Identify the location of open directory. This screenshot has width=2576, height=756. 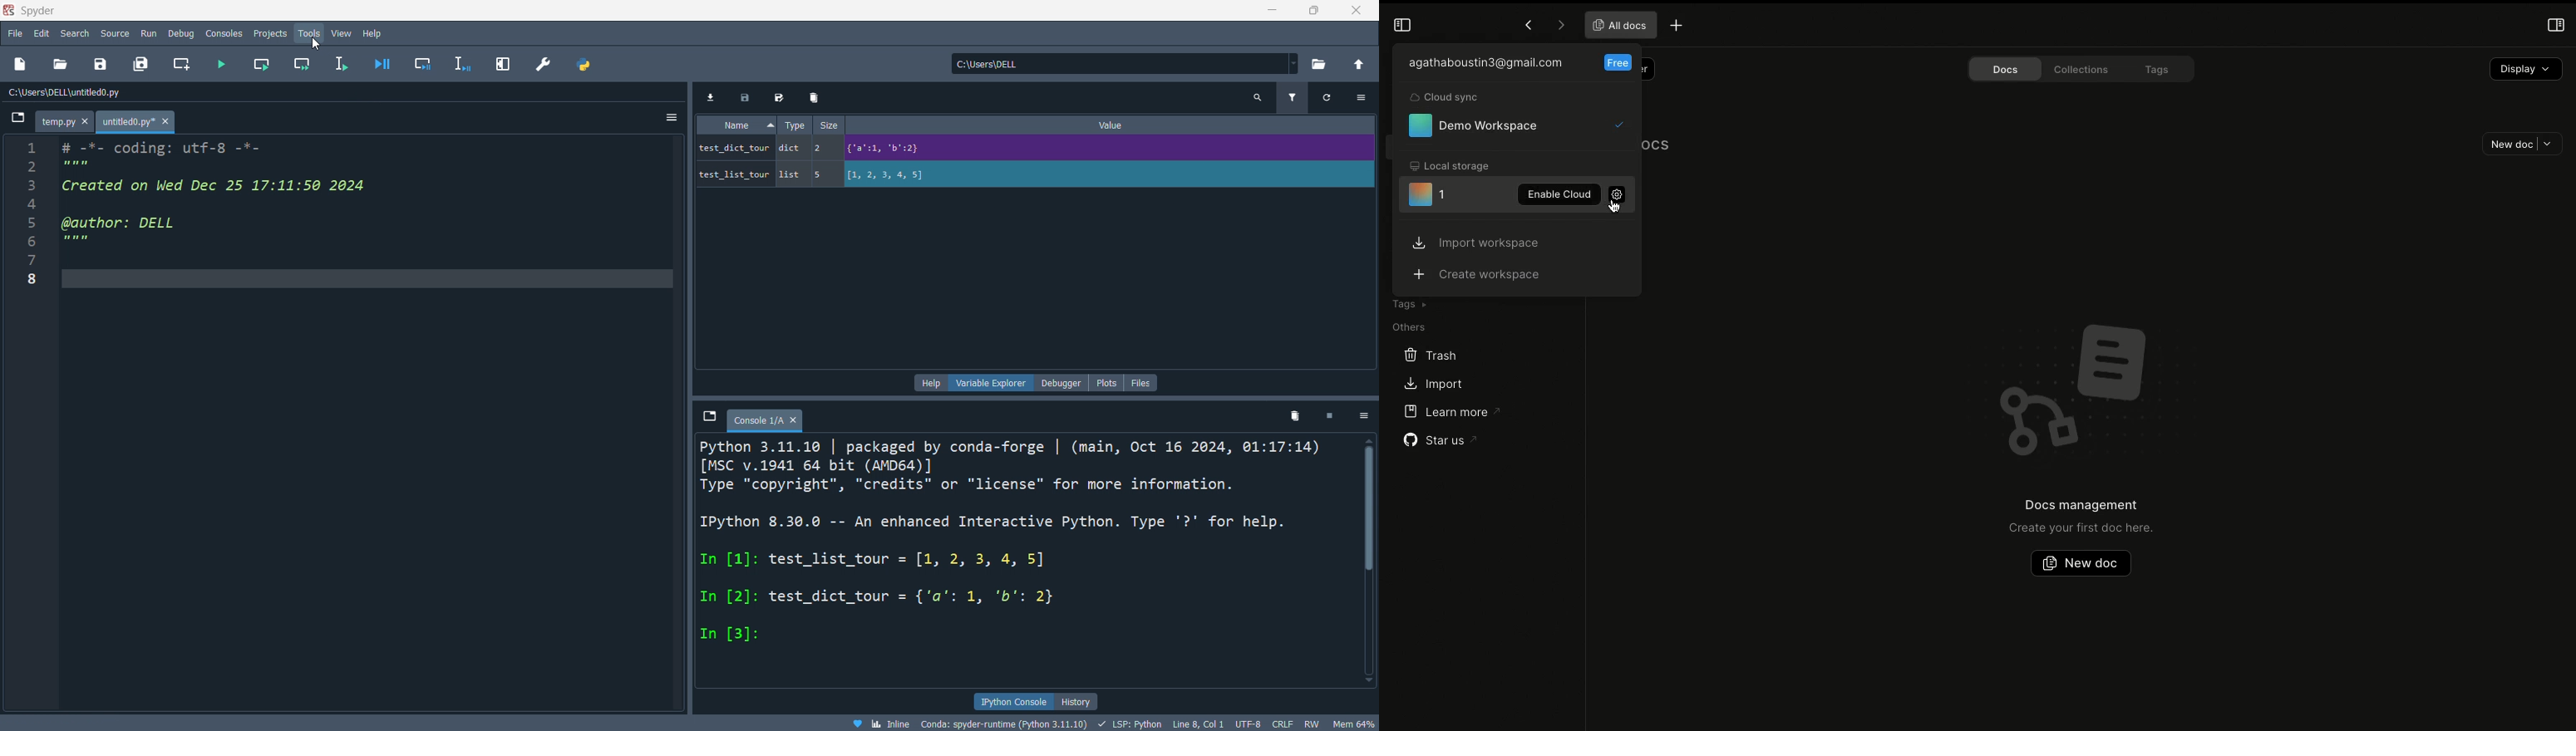
(1359, 65).